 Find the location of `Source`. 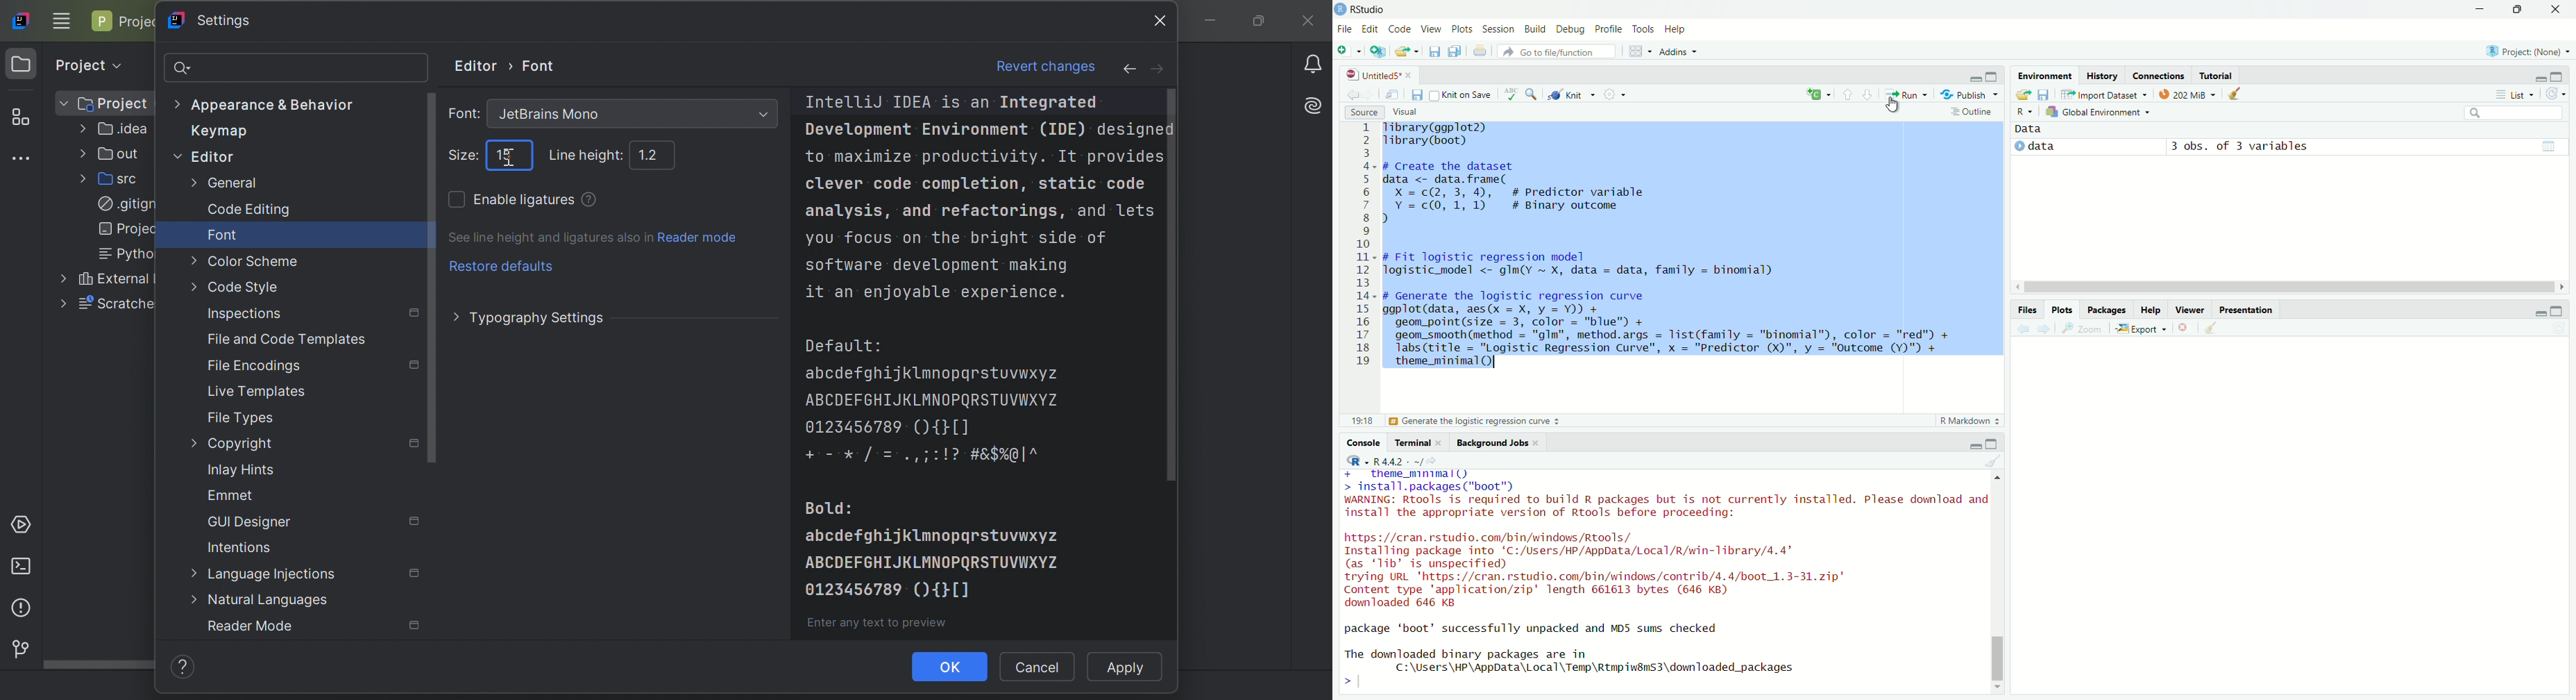

Source is located at coordinates (1365, 112).